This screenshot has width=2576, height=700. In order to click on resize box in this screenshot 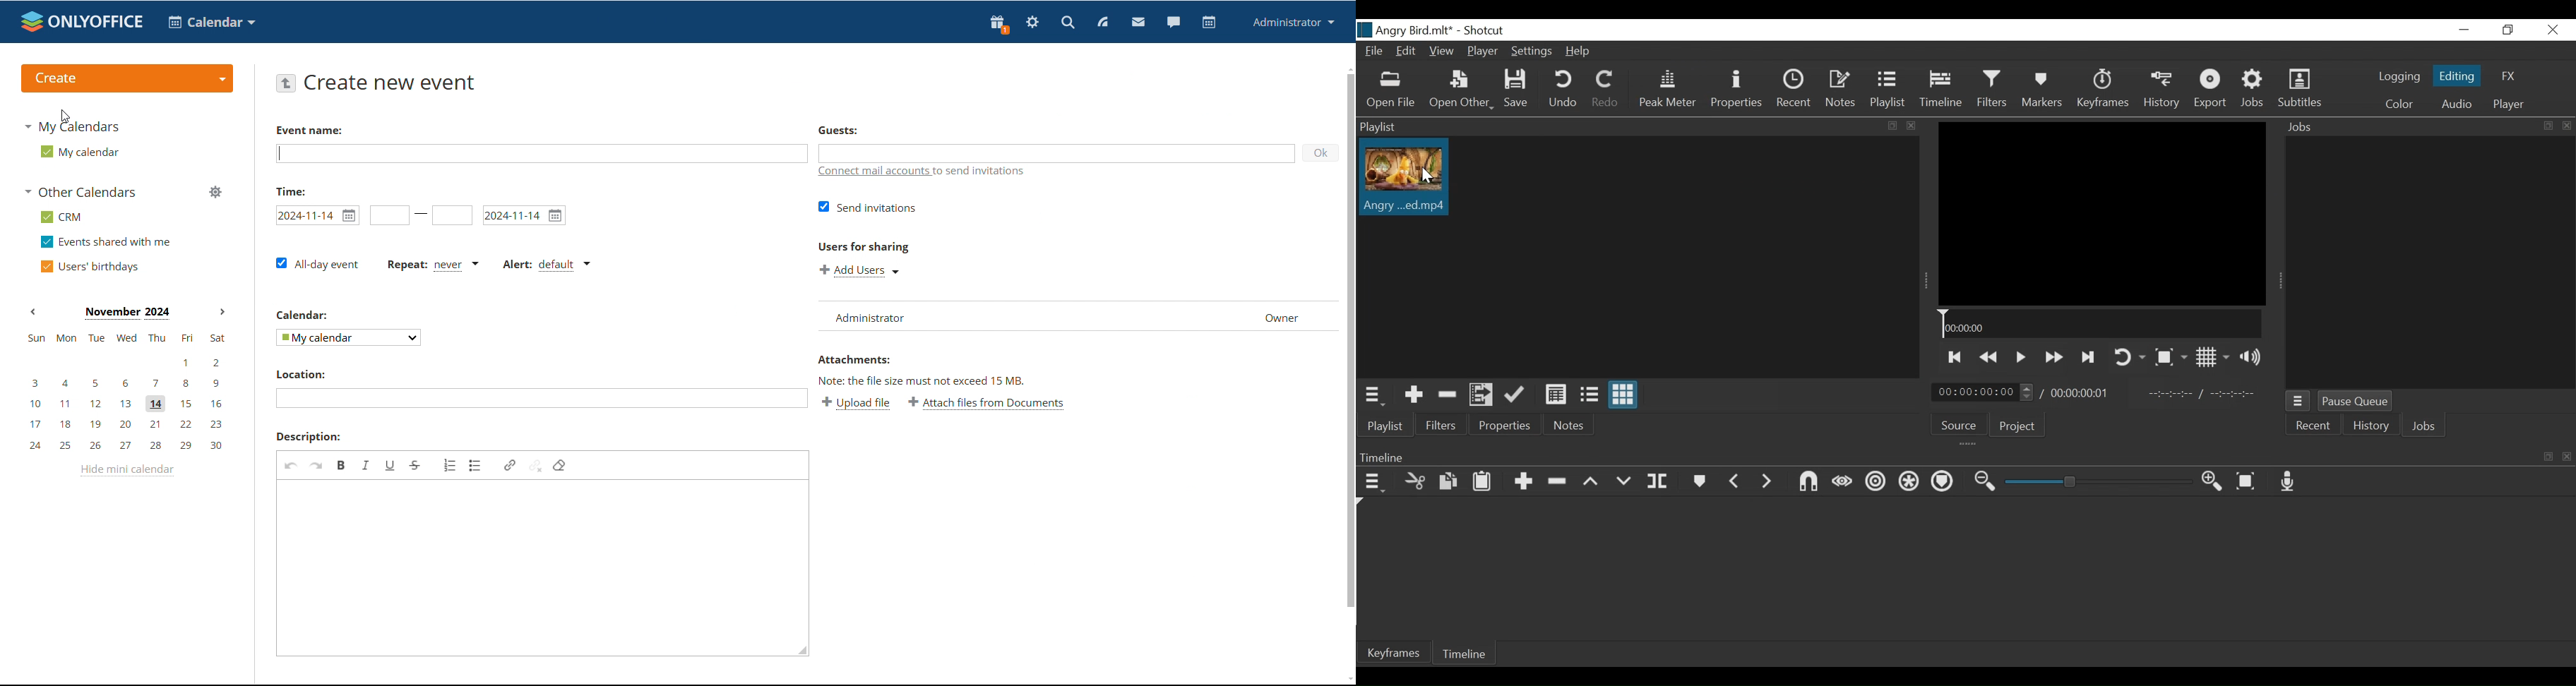, I will do `click(799, 653)`.